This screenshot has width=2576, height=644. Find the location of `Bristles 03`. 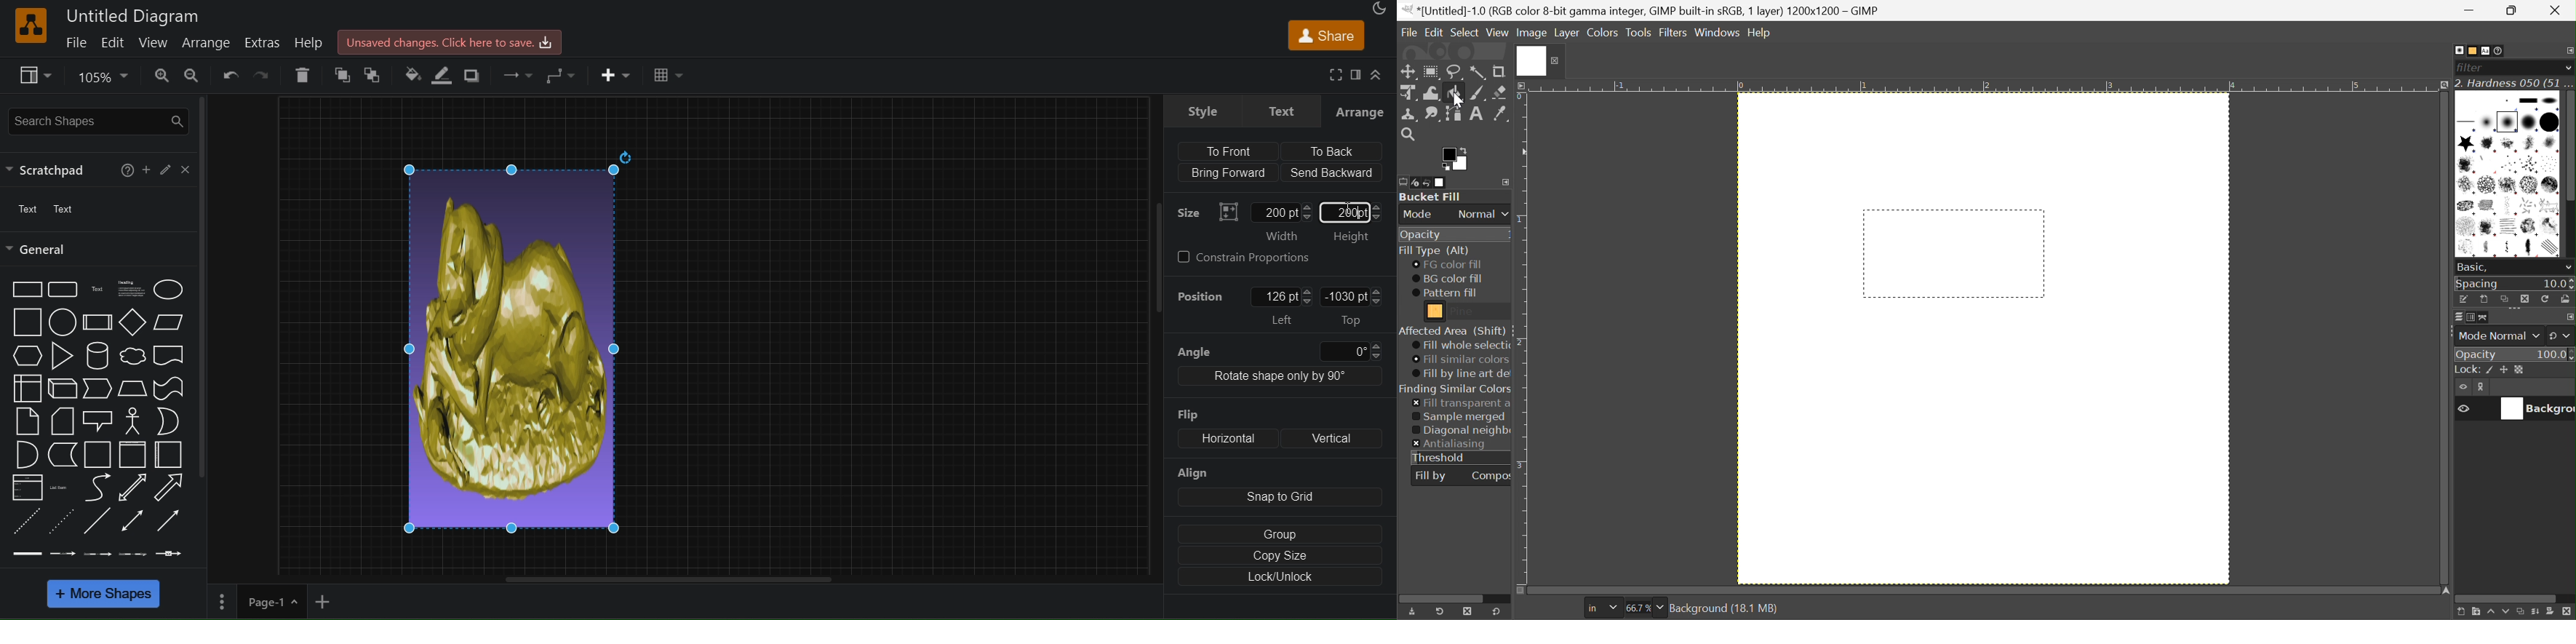

Bristles 03 is located at coordinates (2551, 164).